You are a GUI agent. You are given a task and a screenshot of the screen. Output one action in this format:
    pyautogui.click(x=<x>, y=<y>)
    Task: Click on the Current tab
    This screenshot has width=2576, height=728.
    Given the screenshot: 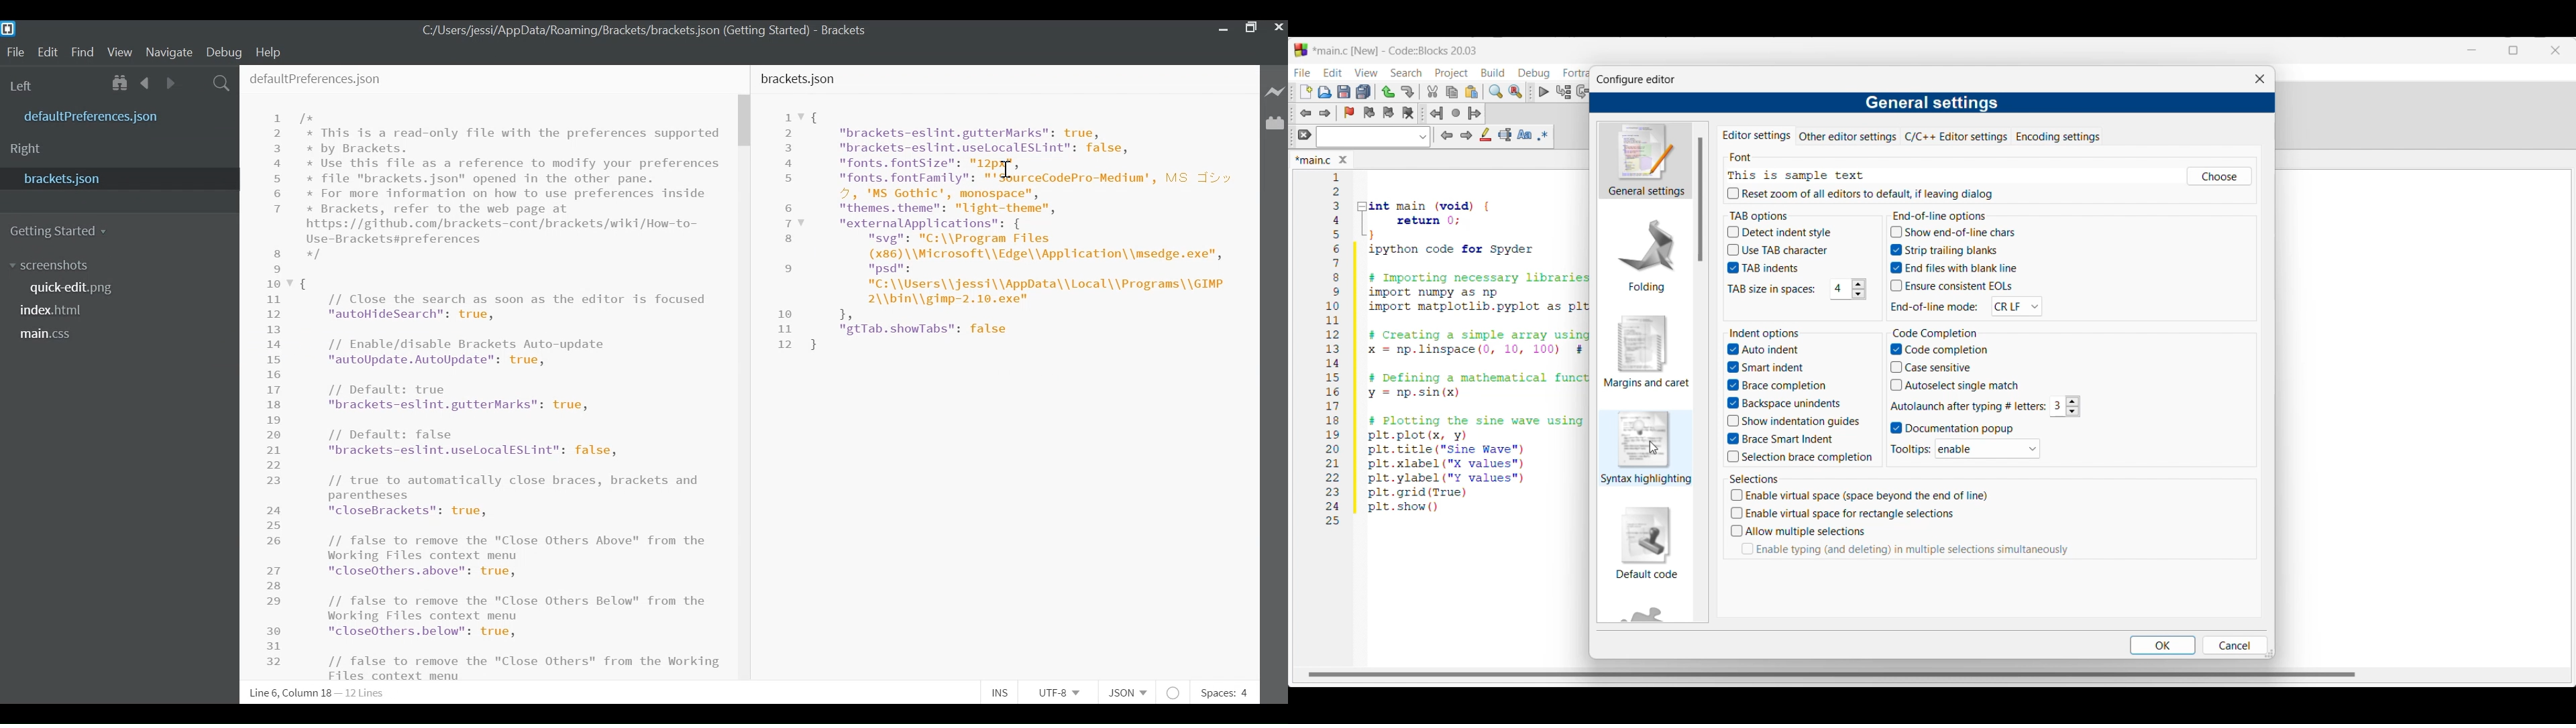 What is the action you would take?
    pyautogui.click(x=1313, y=161)
    